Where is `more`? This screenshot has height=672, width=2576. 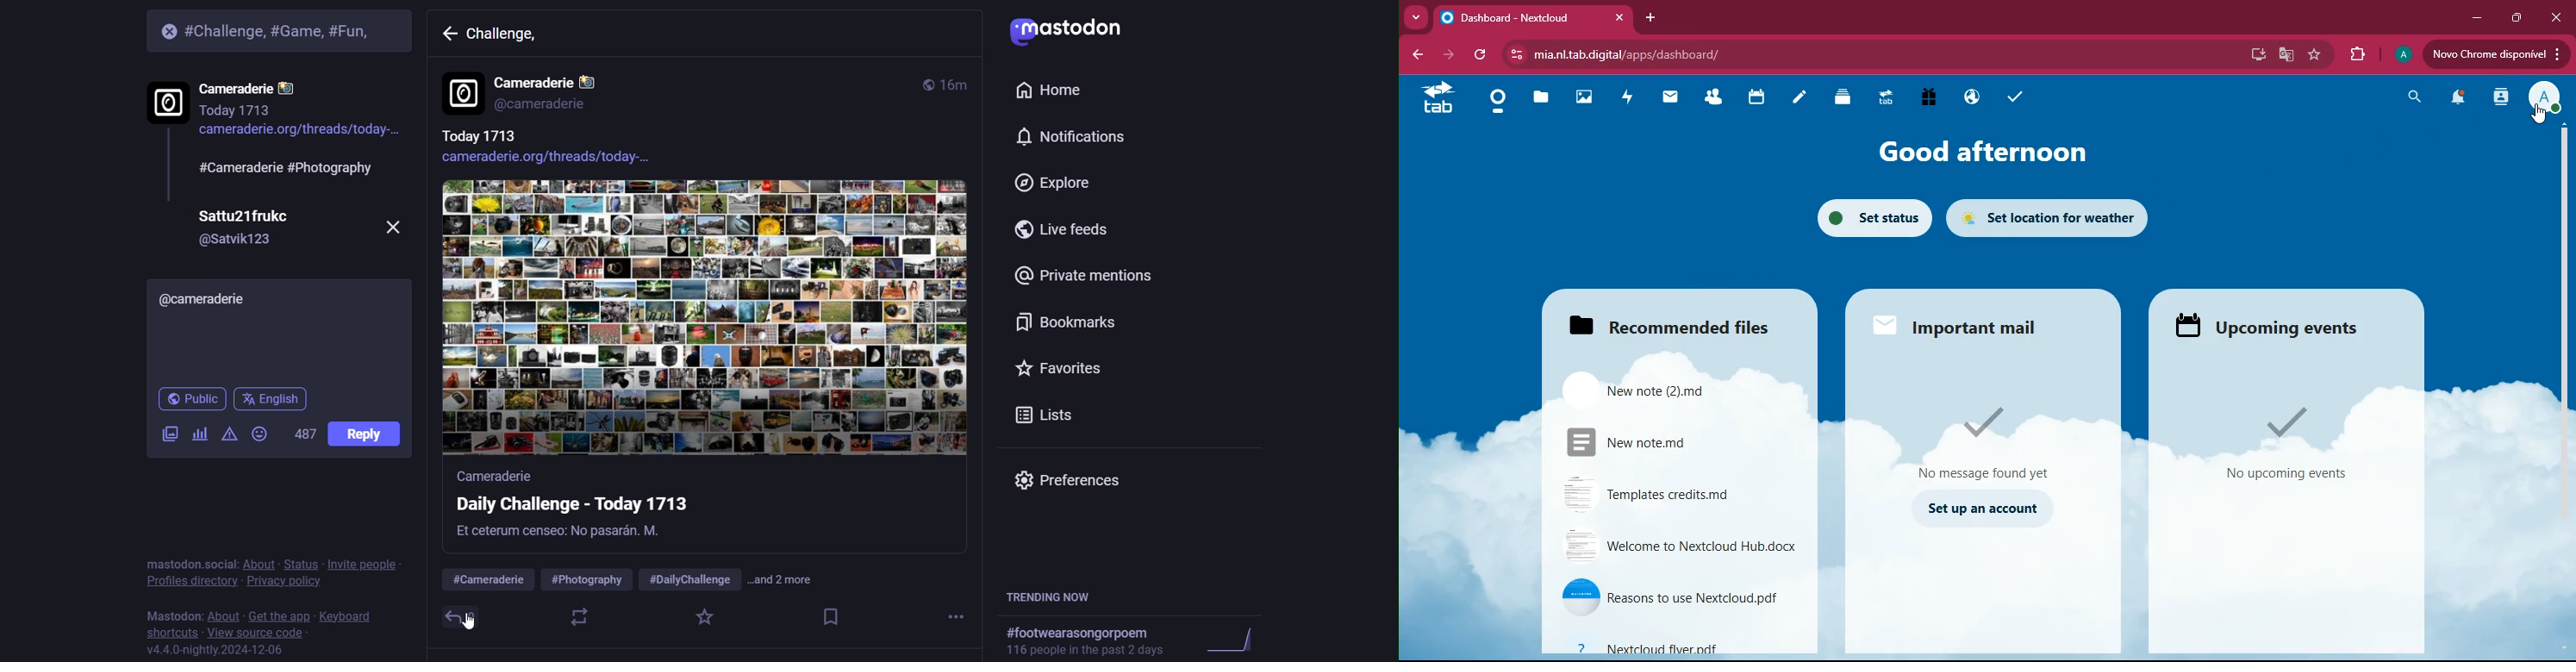
more is located at coordinates (959, 618).